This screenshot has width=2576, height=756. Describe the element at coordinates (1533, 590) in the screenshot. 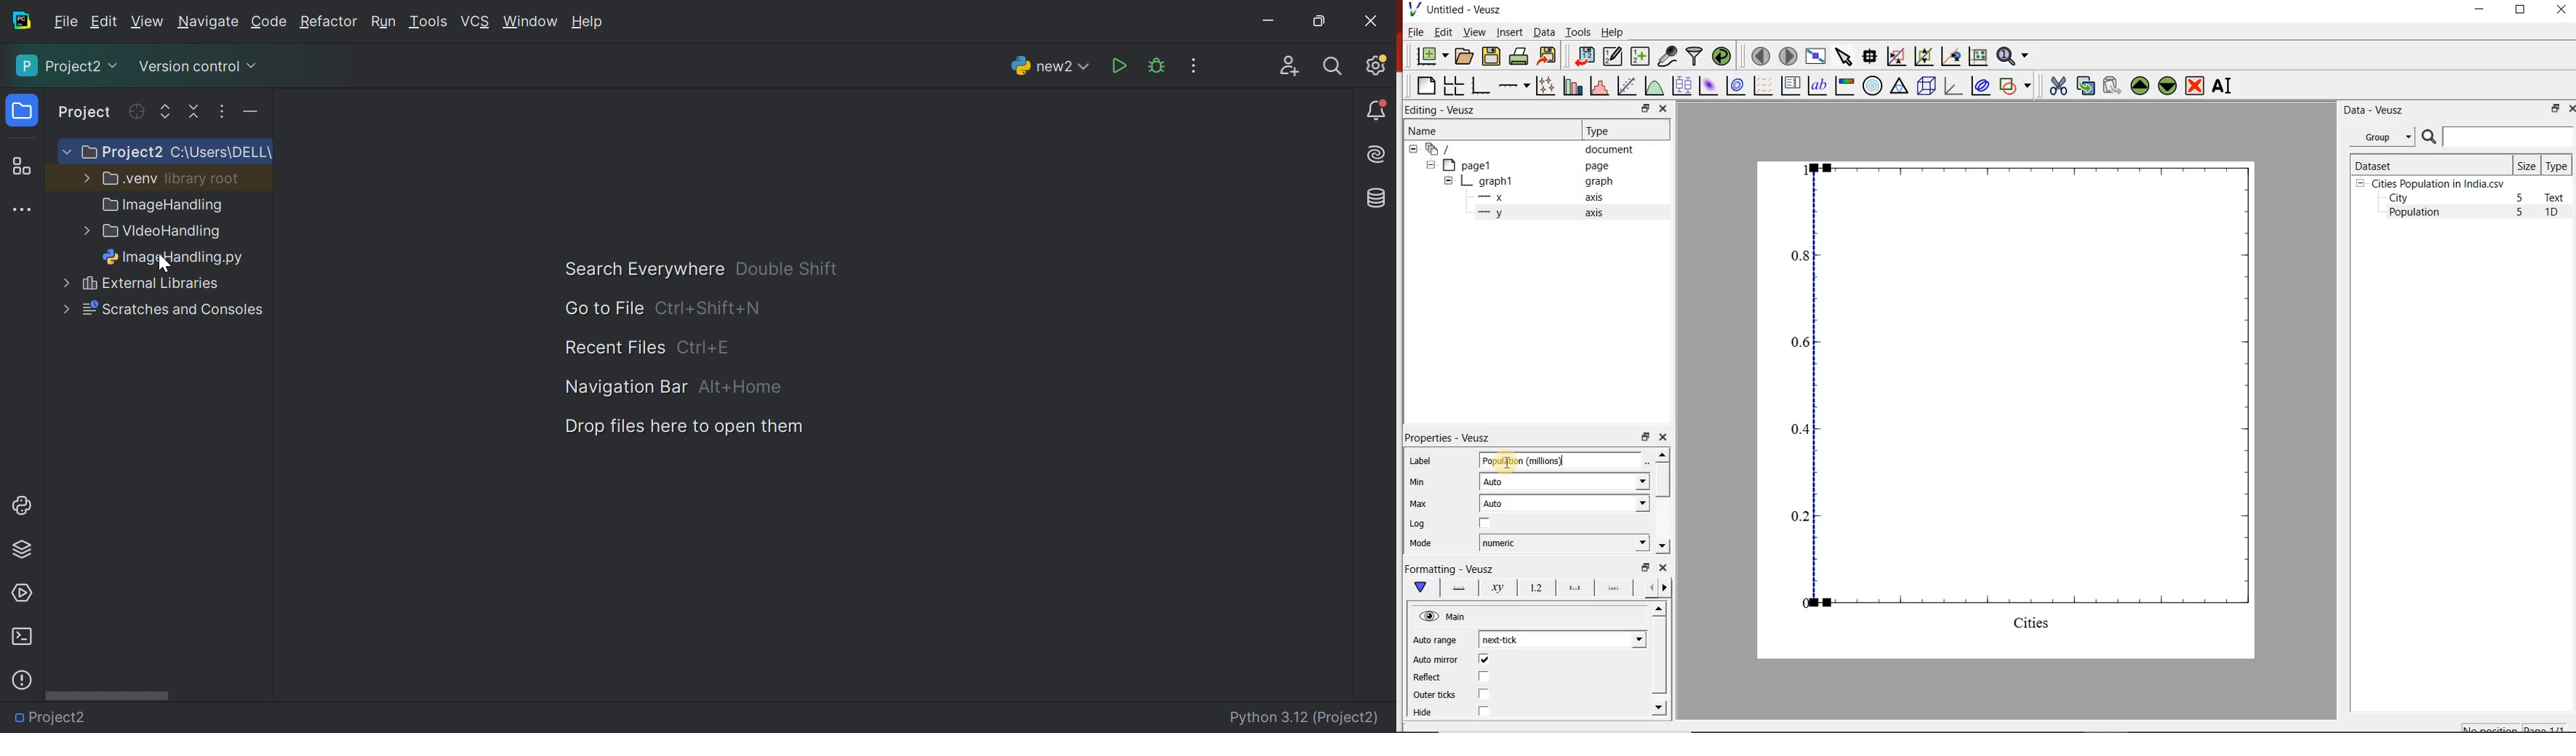

I see `Tick labels` at that location.